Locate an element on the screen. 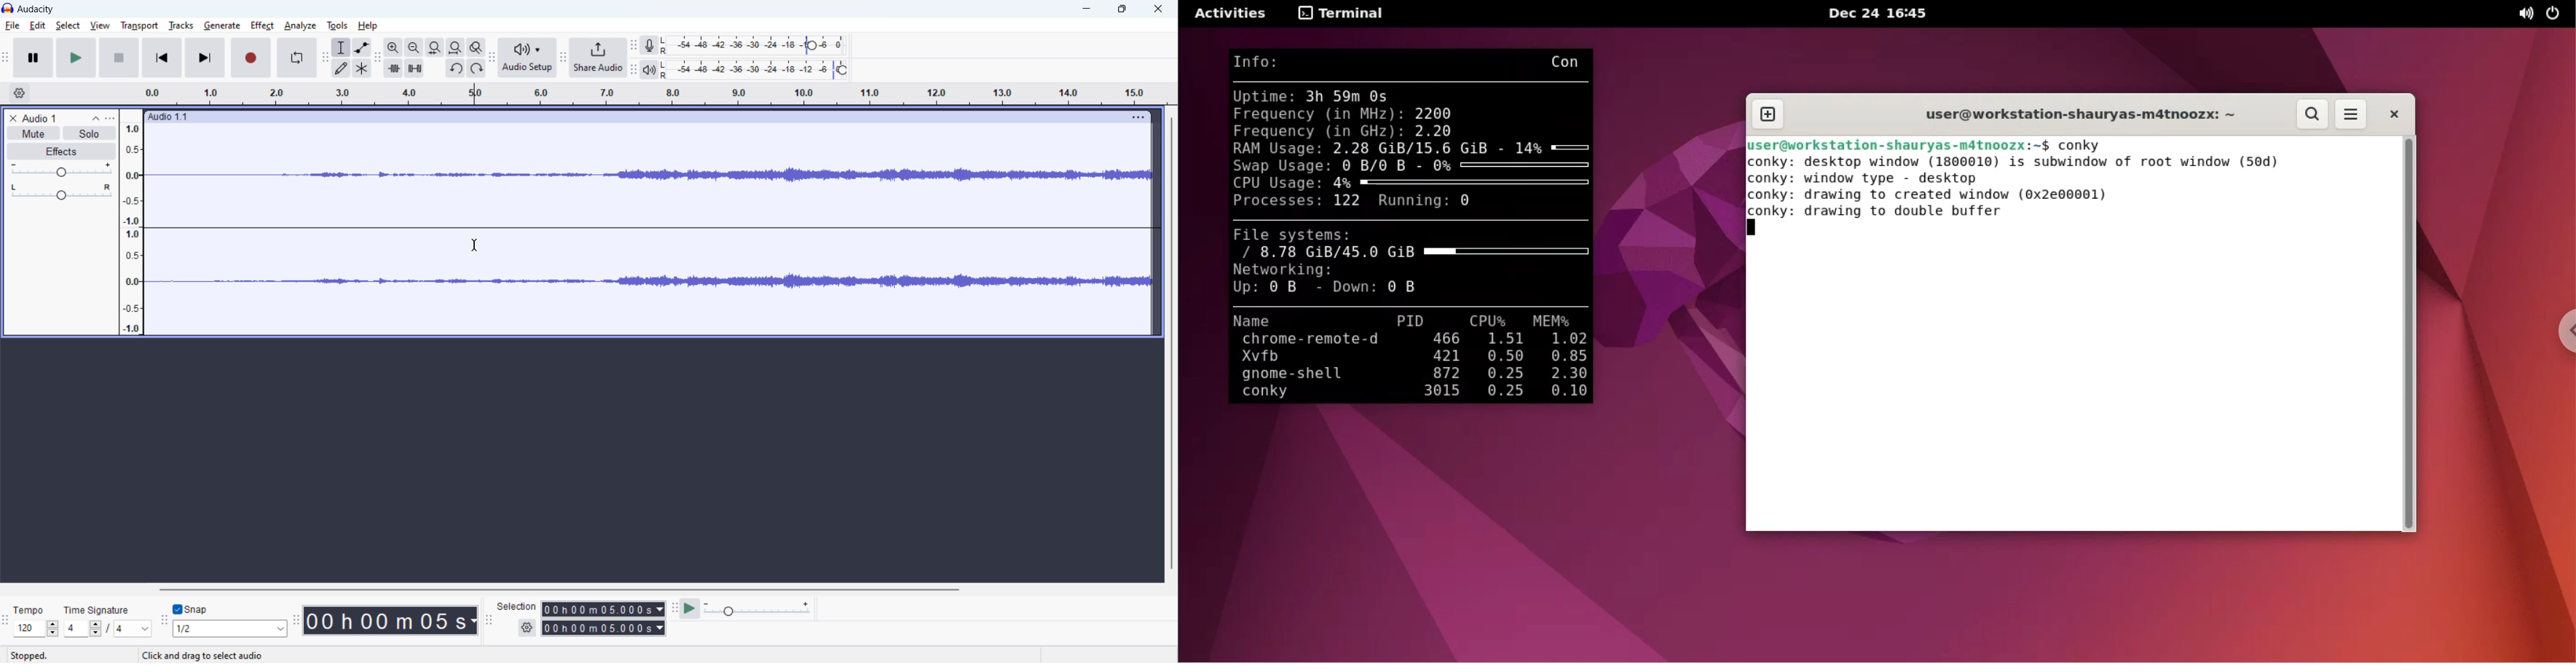  end time is located at coordinates (603, 628).